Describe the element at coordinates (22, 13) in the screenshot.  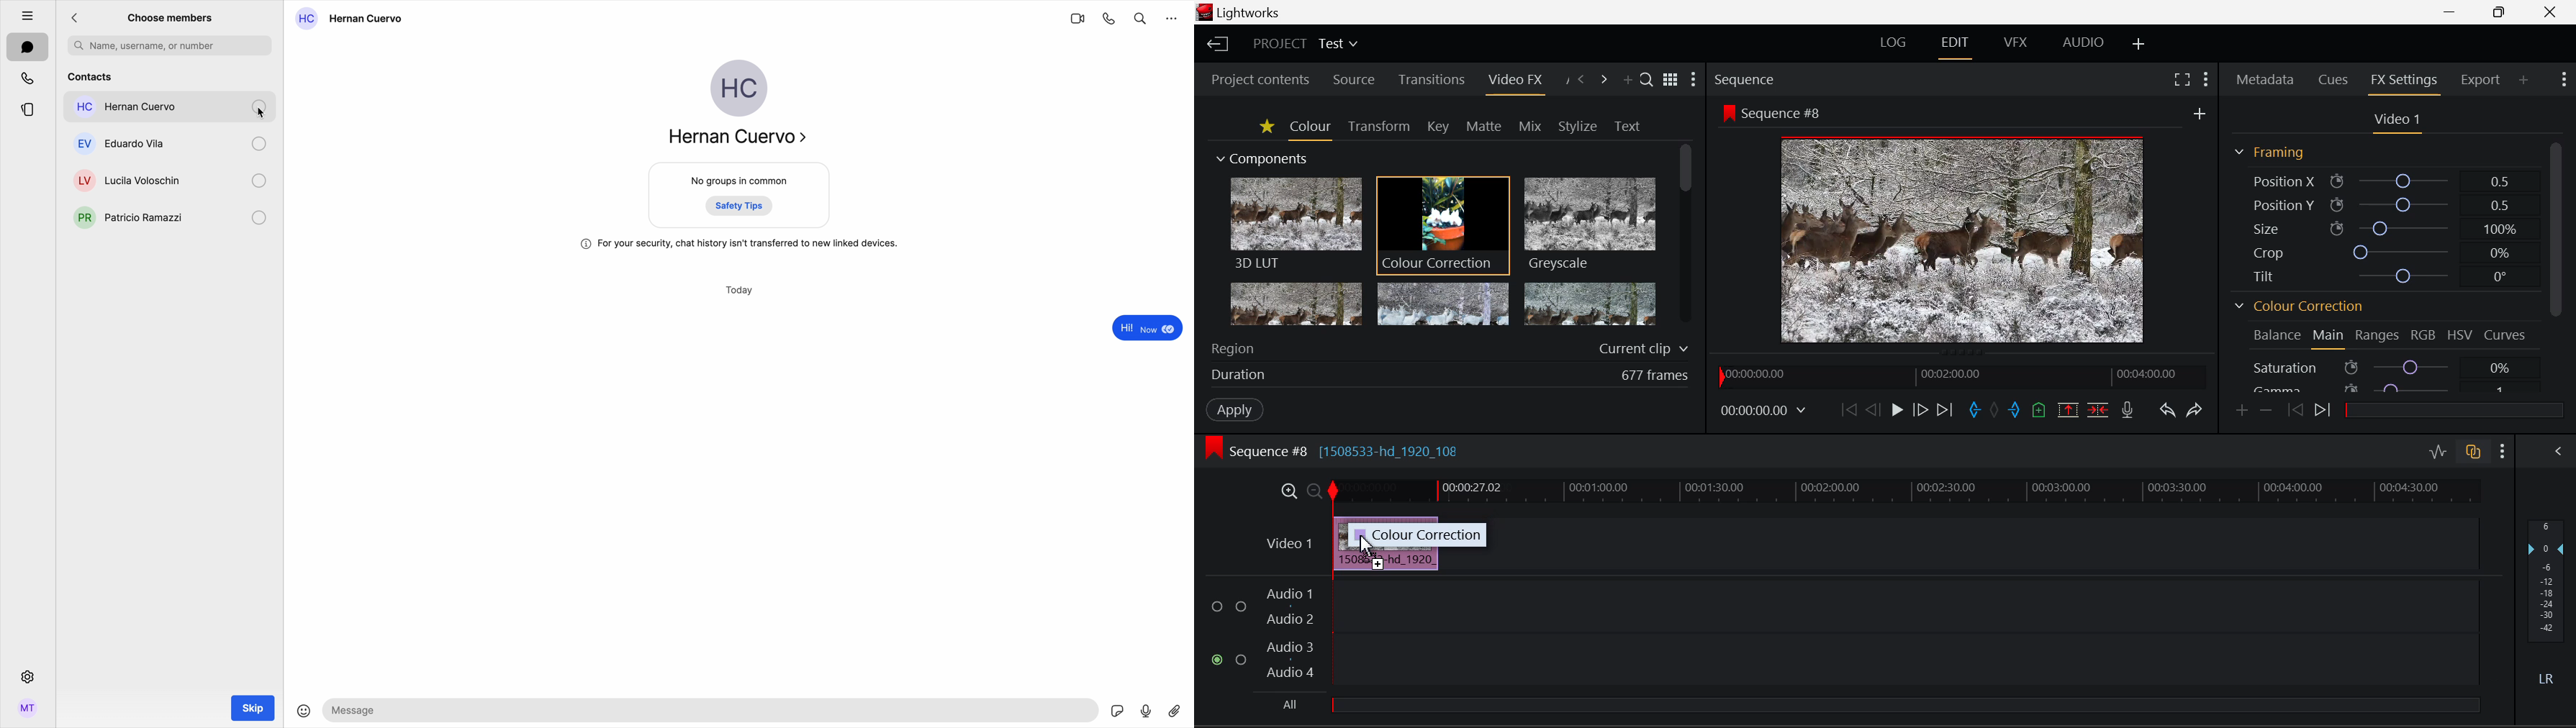
I see `hide tabs` at that location.